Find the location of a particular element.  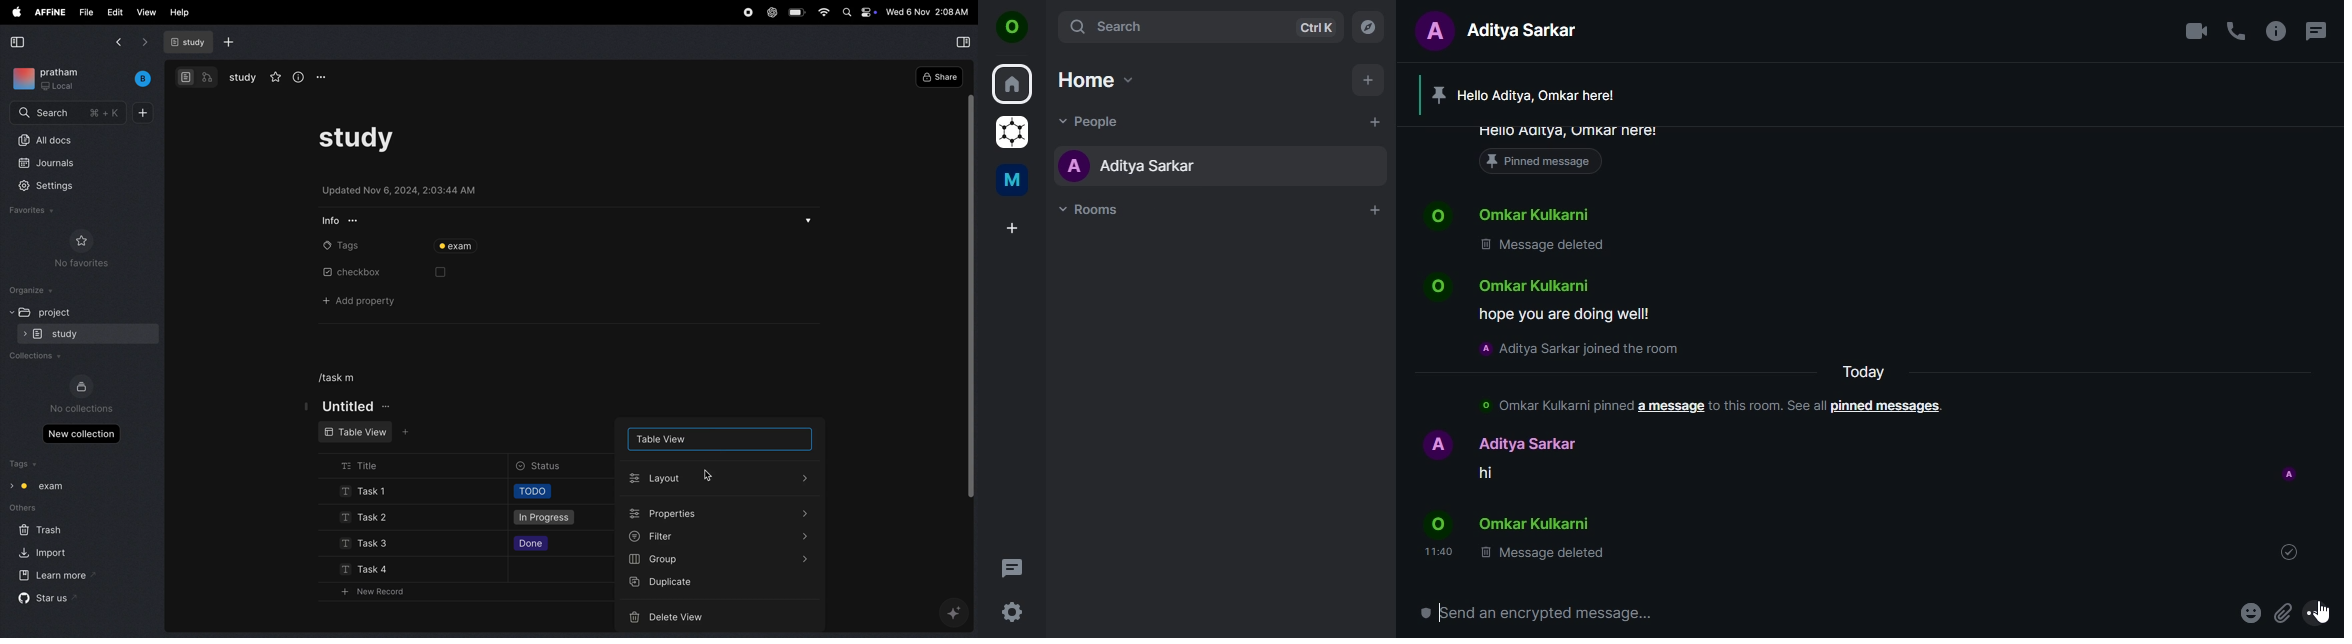

trash is located at coordinates (37, 531).